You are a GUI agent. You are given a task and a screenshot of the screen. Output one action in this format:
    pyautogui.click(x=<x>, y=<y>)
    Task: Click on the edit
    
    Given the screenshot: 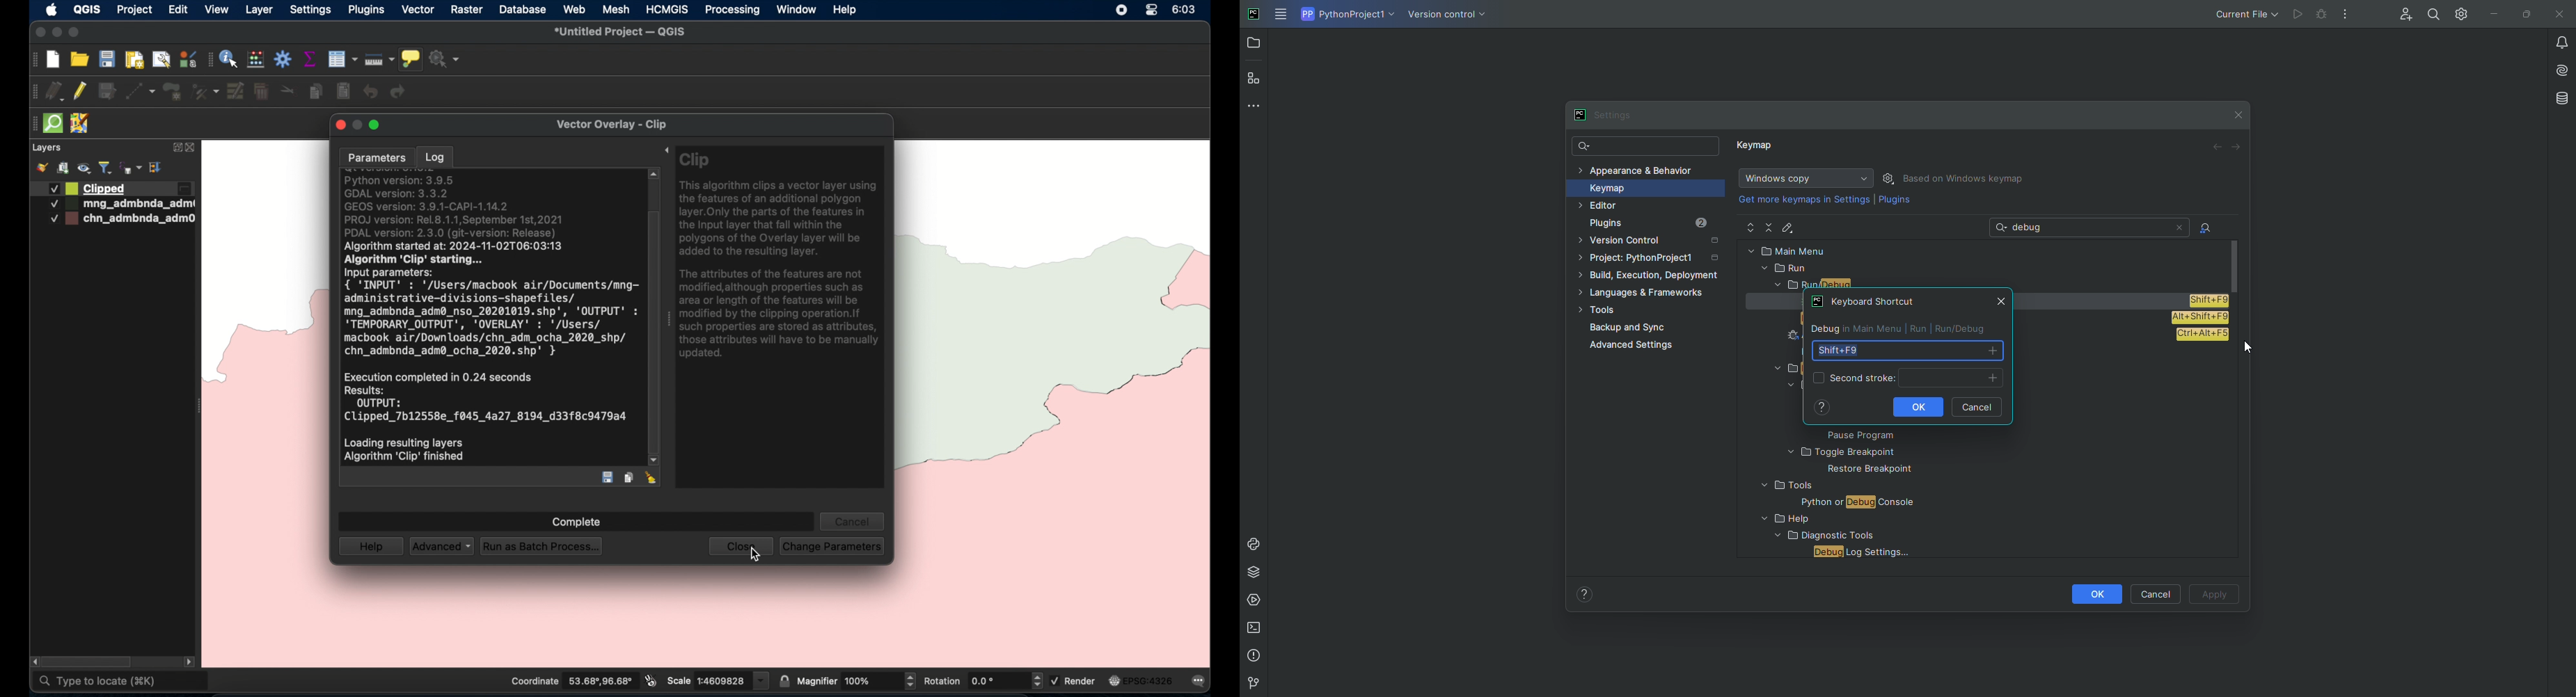 What is the action you would take?
    pyautogui.click(x=178, y=9)
    